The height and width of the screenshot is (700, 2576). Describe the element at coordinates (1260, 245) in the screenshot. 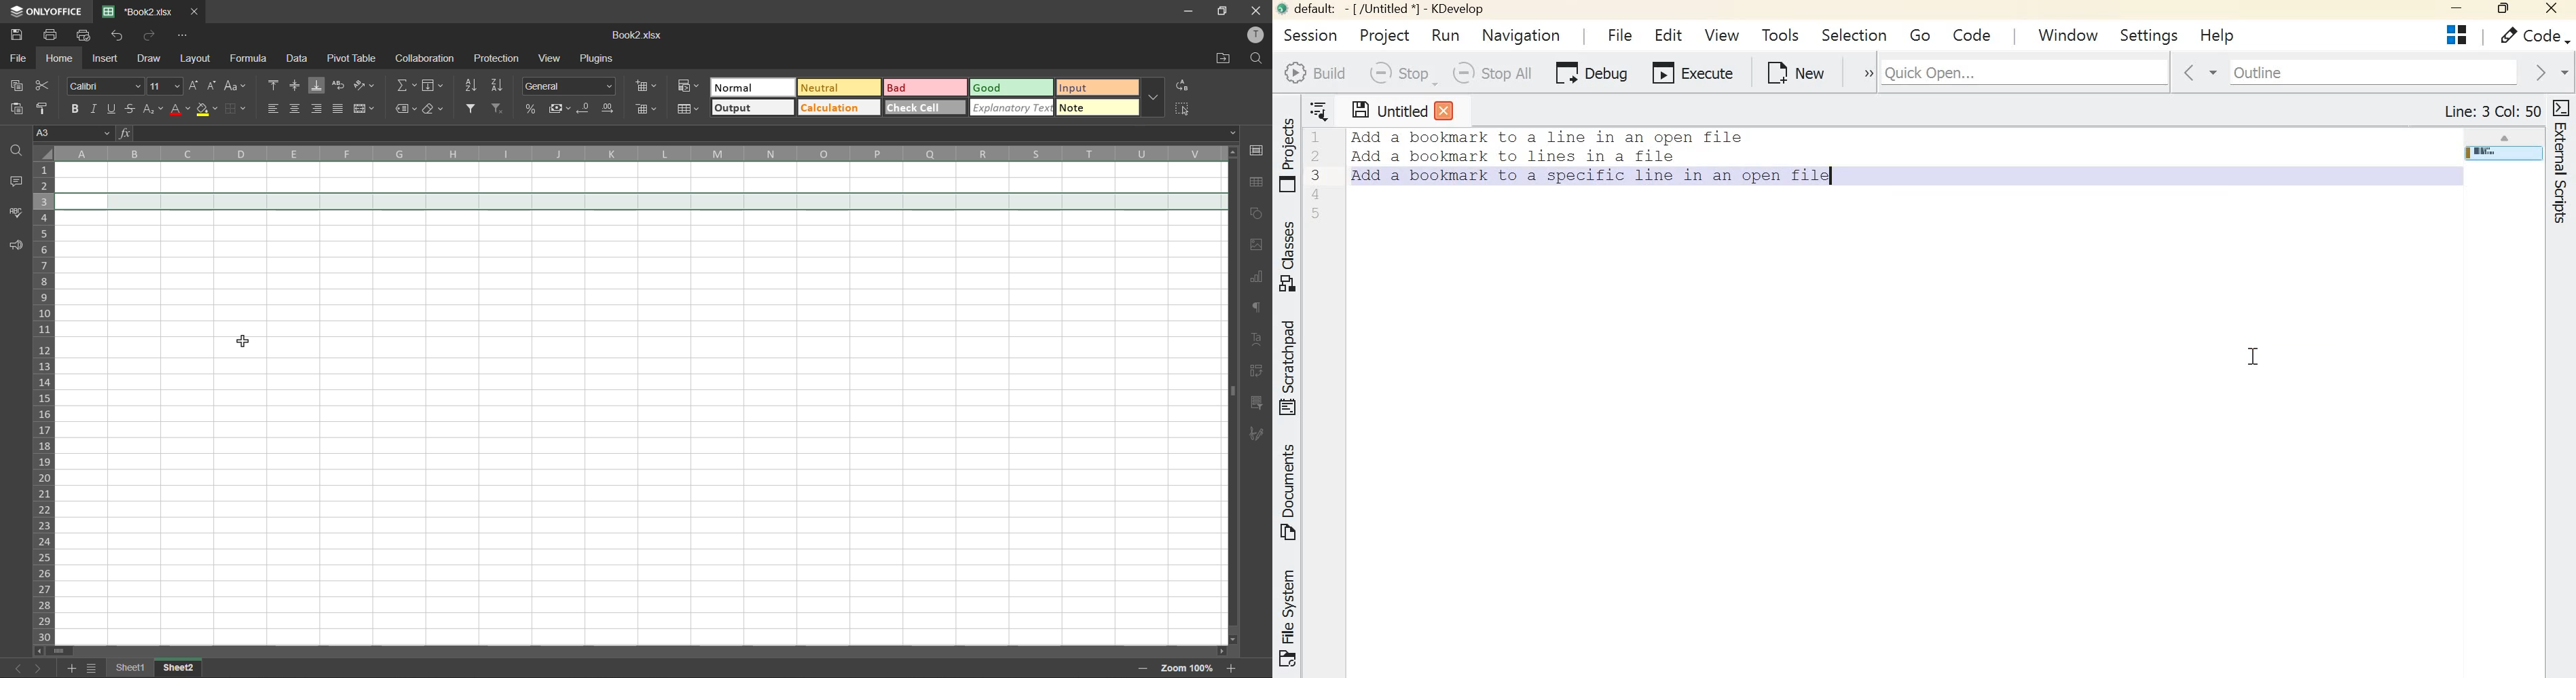

I see `images` at that location.